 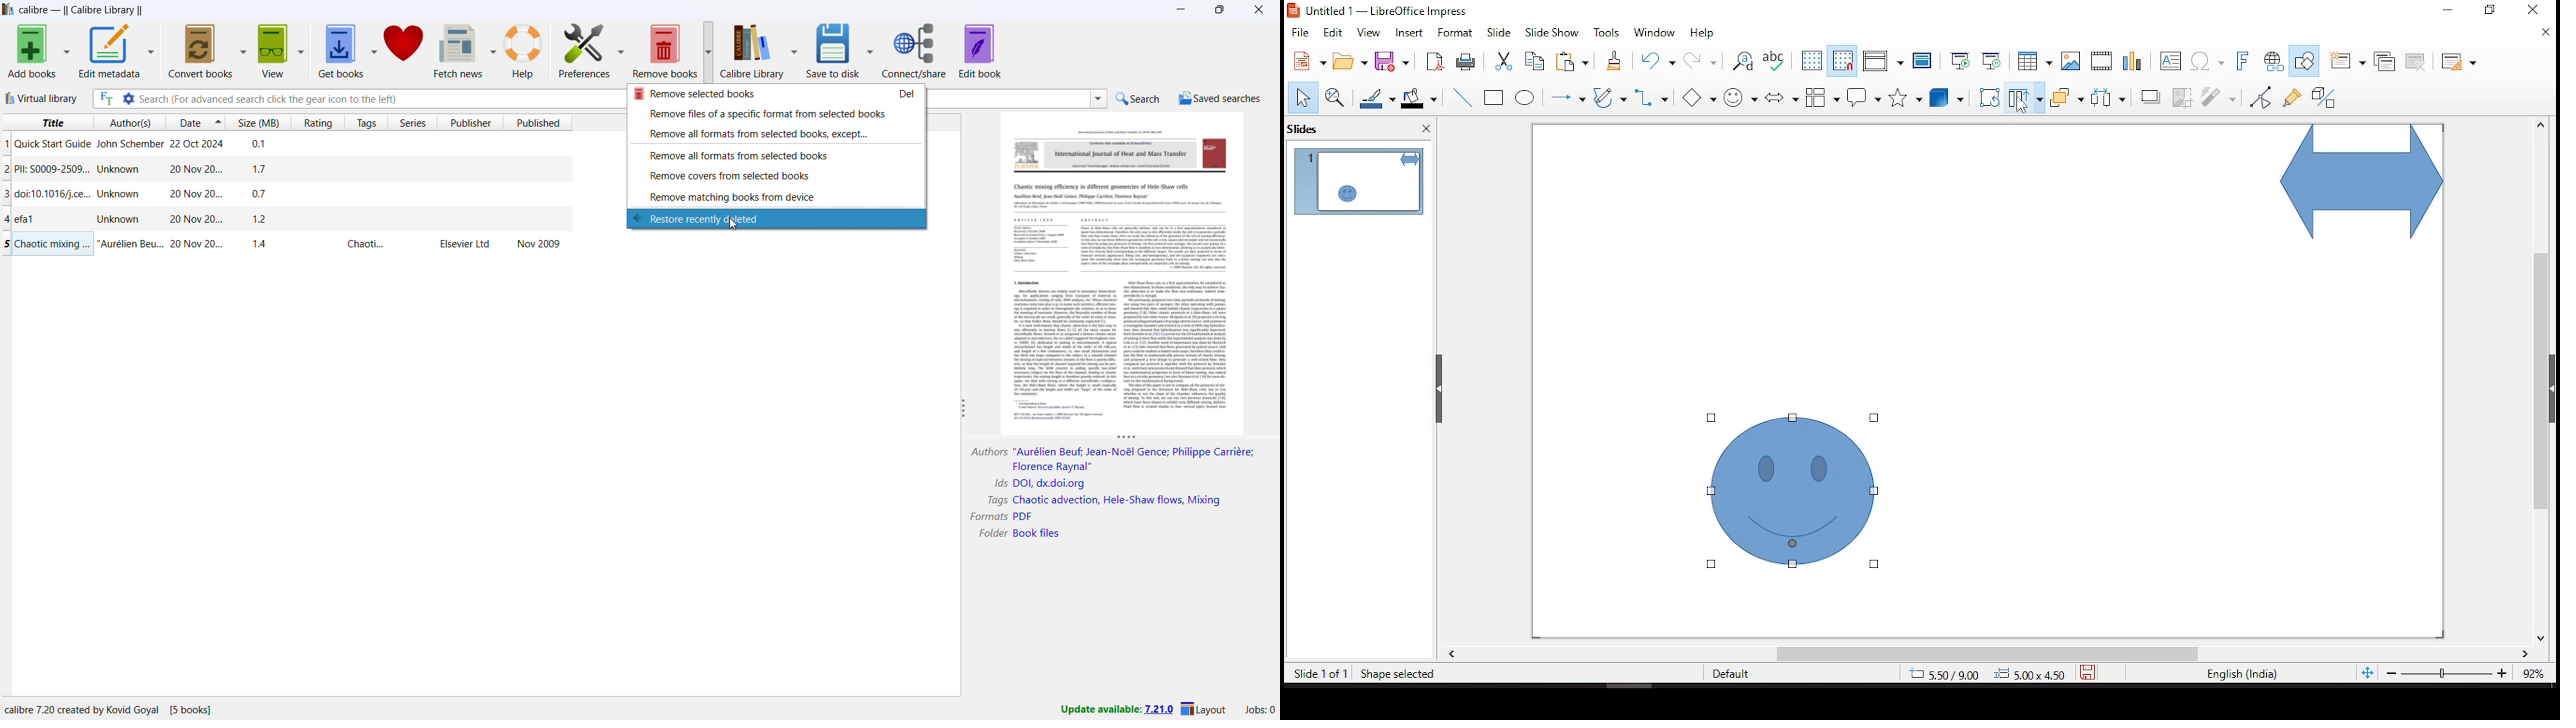 What do you see at coordinates (537, 123) in the screenshot?
I see `sort by published` at bounding box center [537, 123].